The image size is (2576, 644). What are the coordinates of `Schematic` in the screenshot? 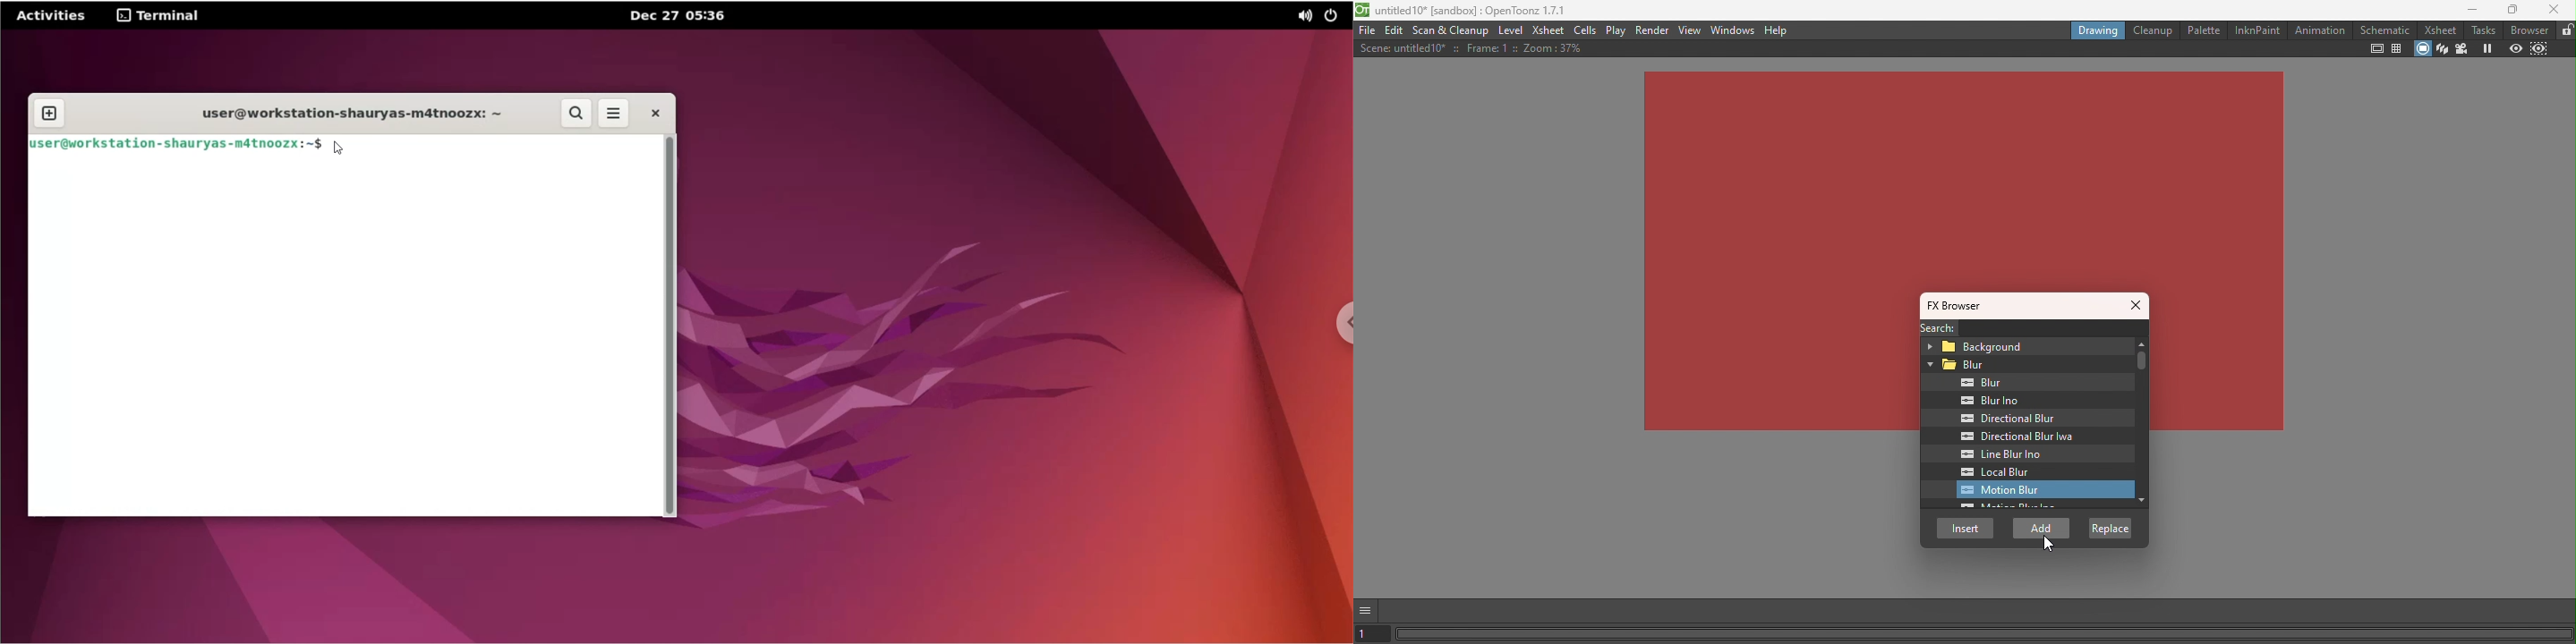 It's located at (2385, 30).